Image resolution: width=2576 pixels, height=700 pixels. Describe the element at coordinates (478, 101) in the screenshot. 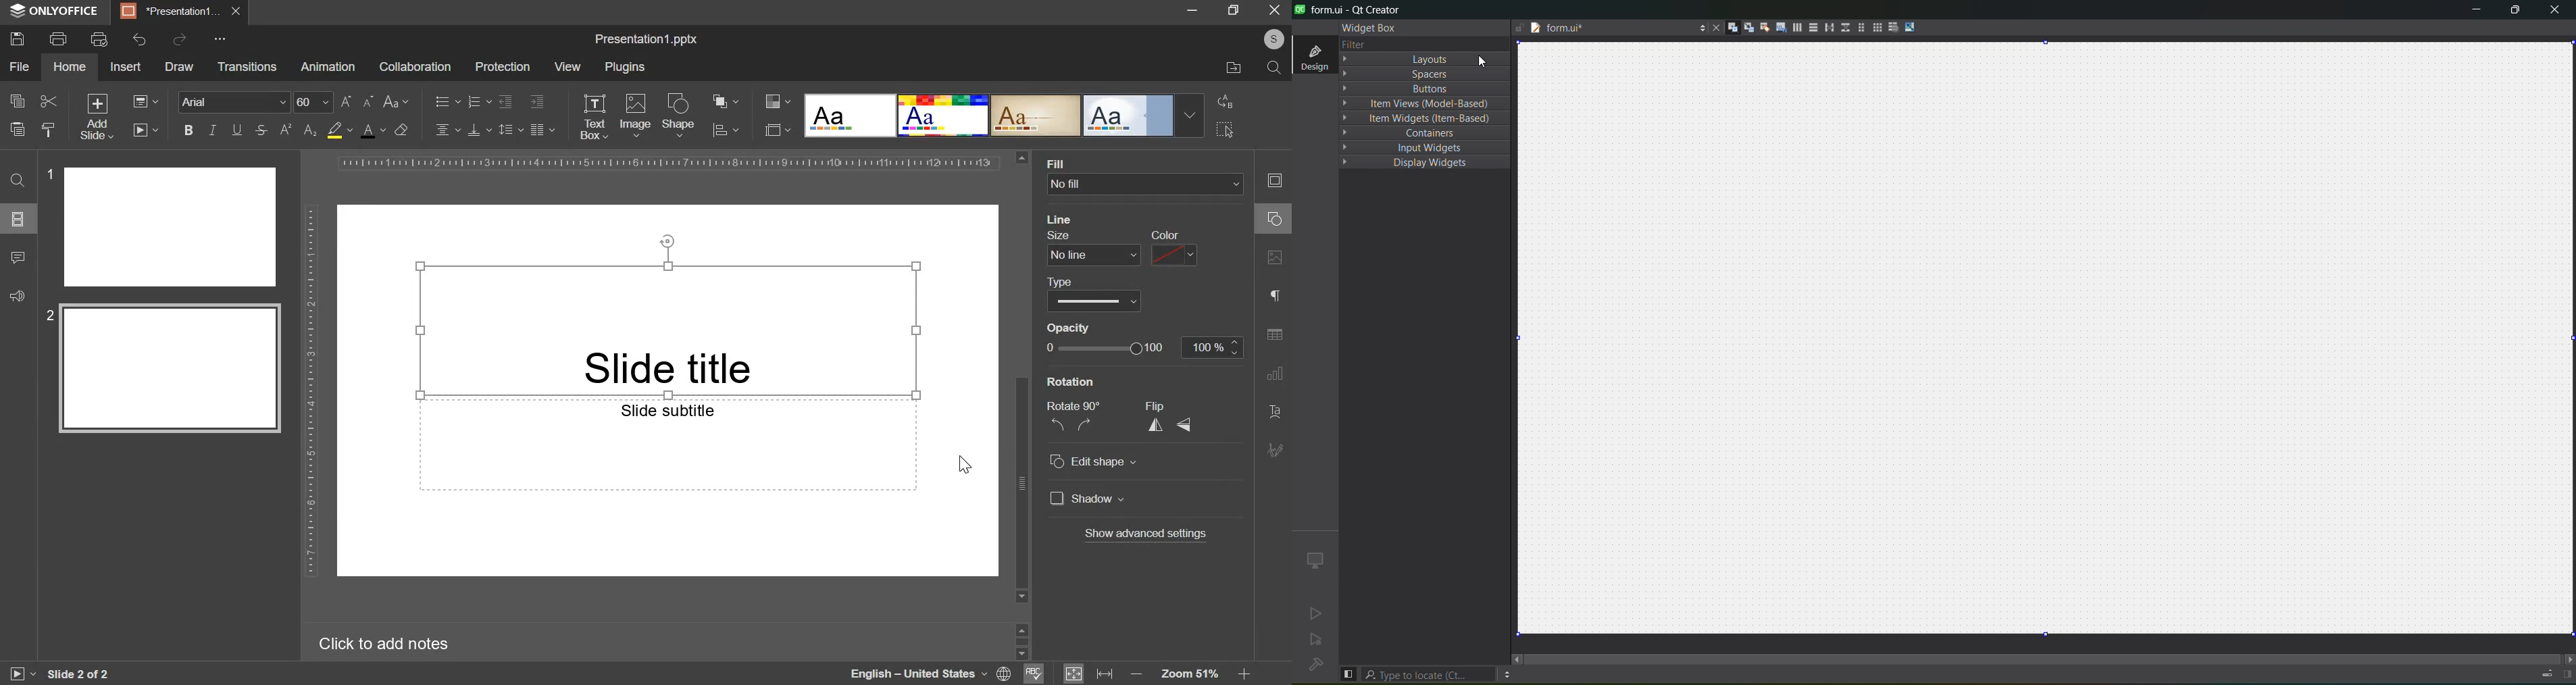

I see `numbering` at that location.